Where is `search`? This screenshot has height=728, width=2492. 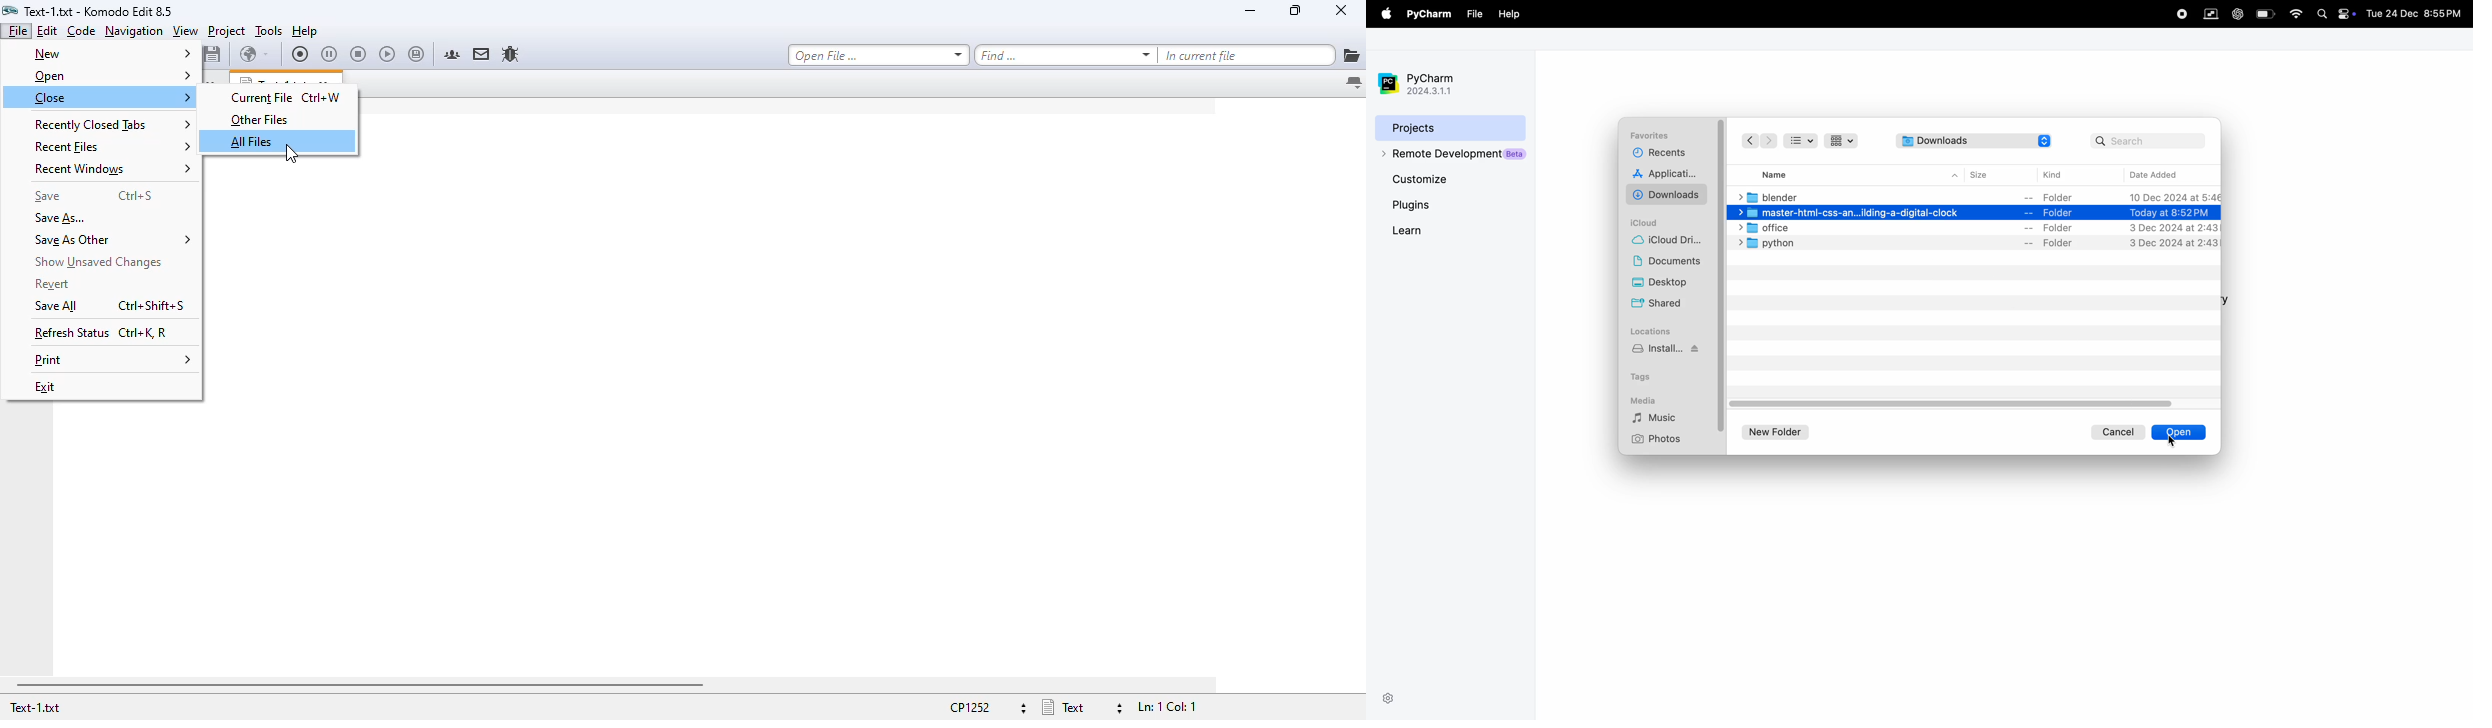
search is located at coordinates (2322, 12).